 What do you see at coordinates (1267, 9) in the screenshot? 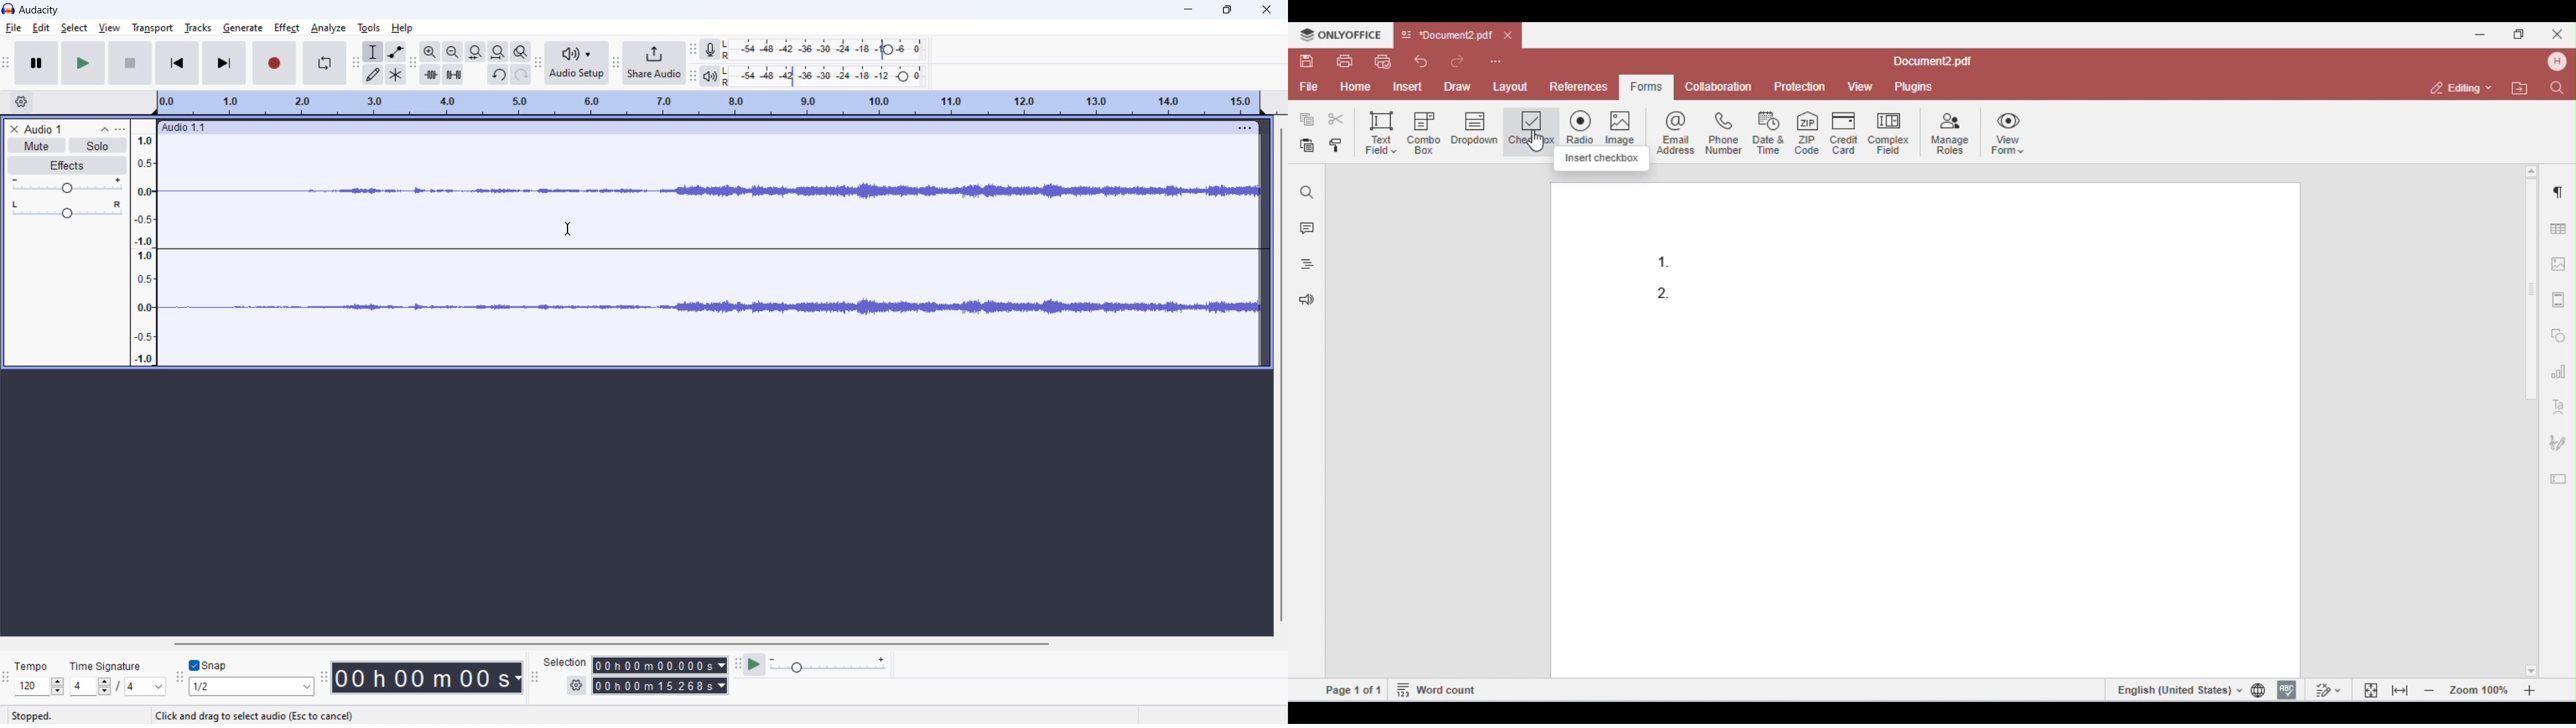
I see `close` at bounding box center [1267, 9].